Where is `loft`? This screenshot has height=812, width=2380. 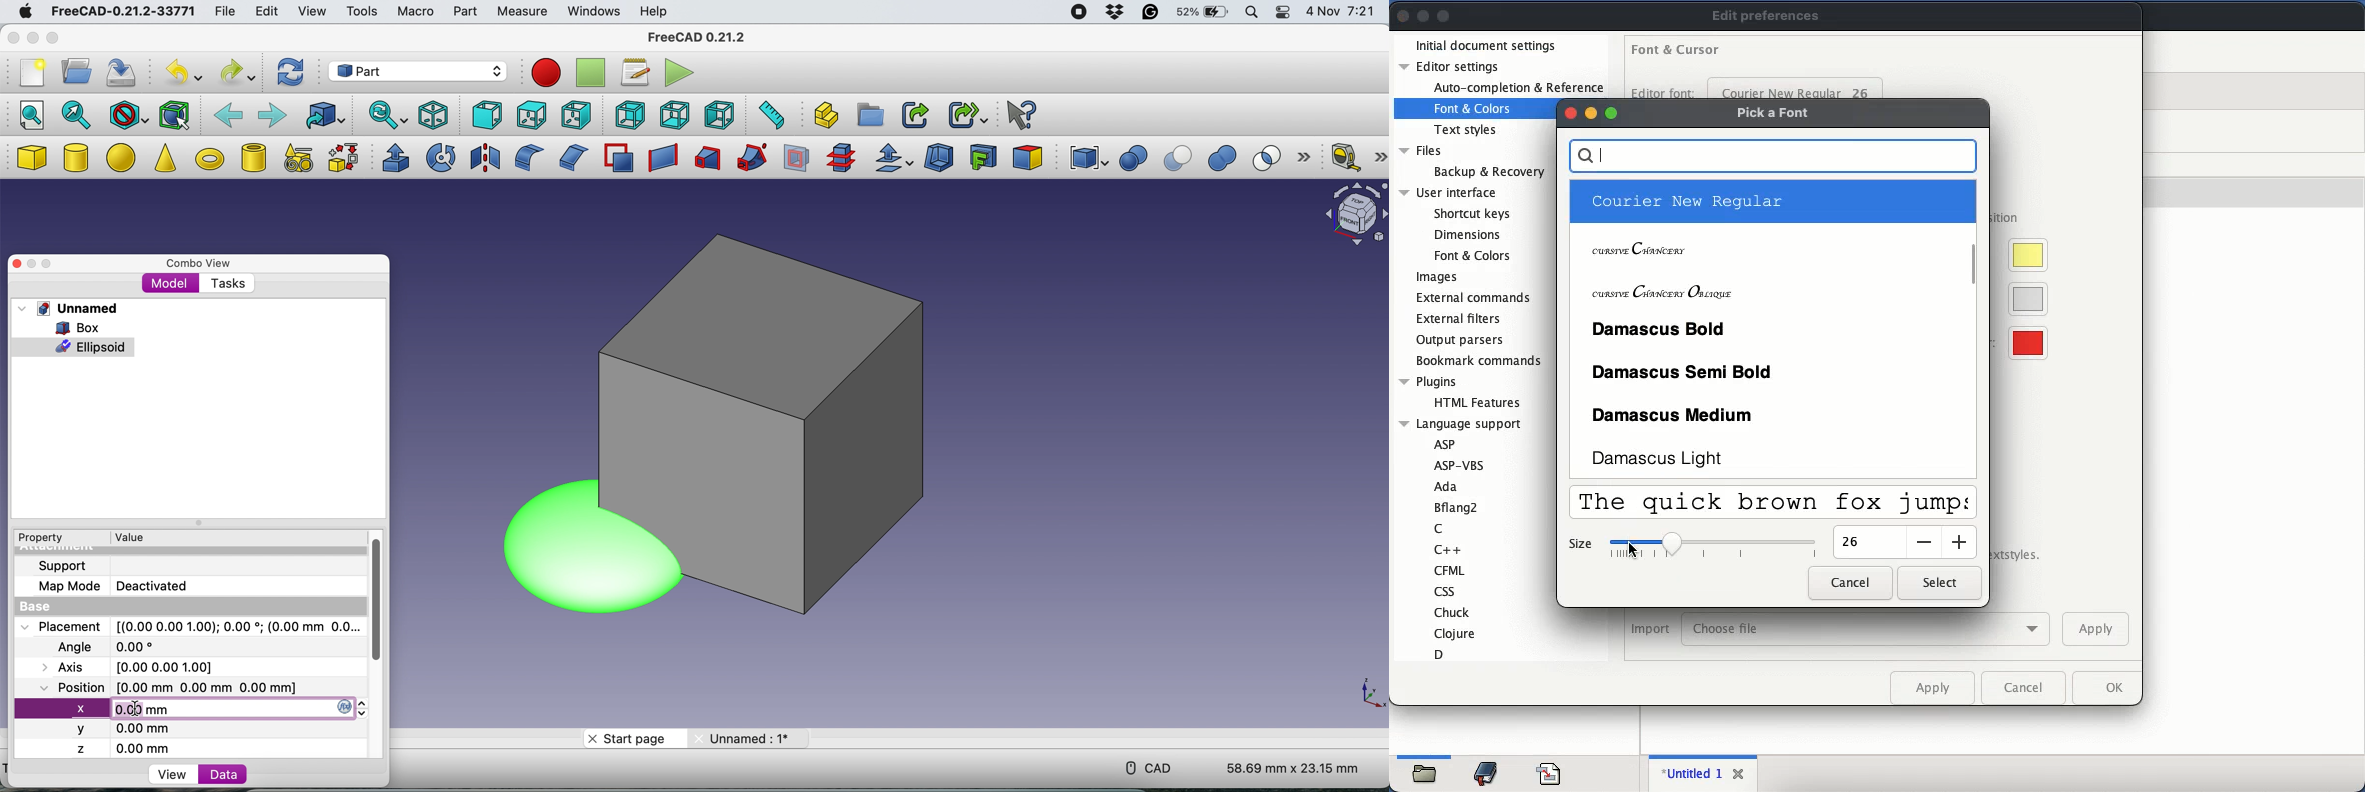 loft is located at coordinates (706, 160).